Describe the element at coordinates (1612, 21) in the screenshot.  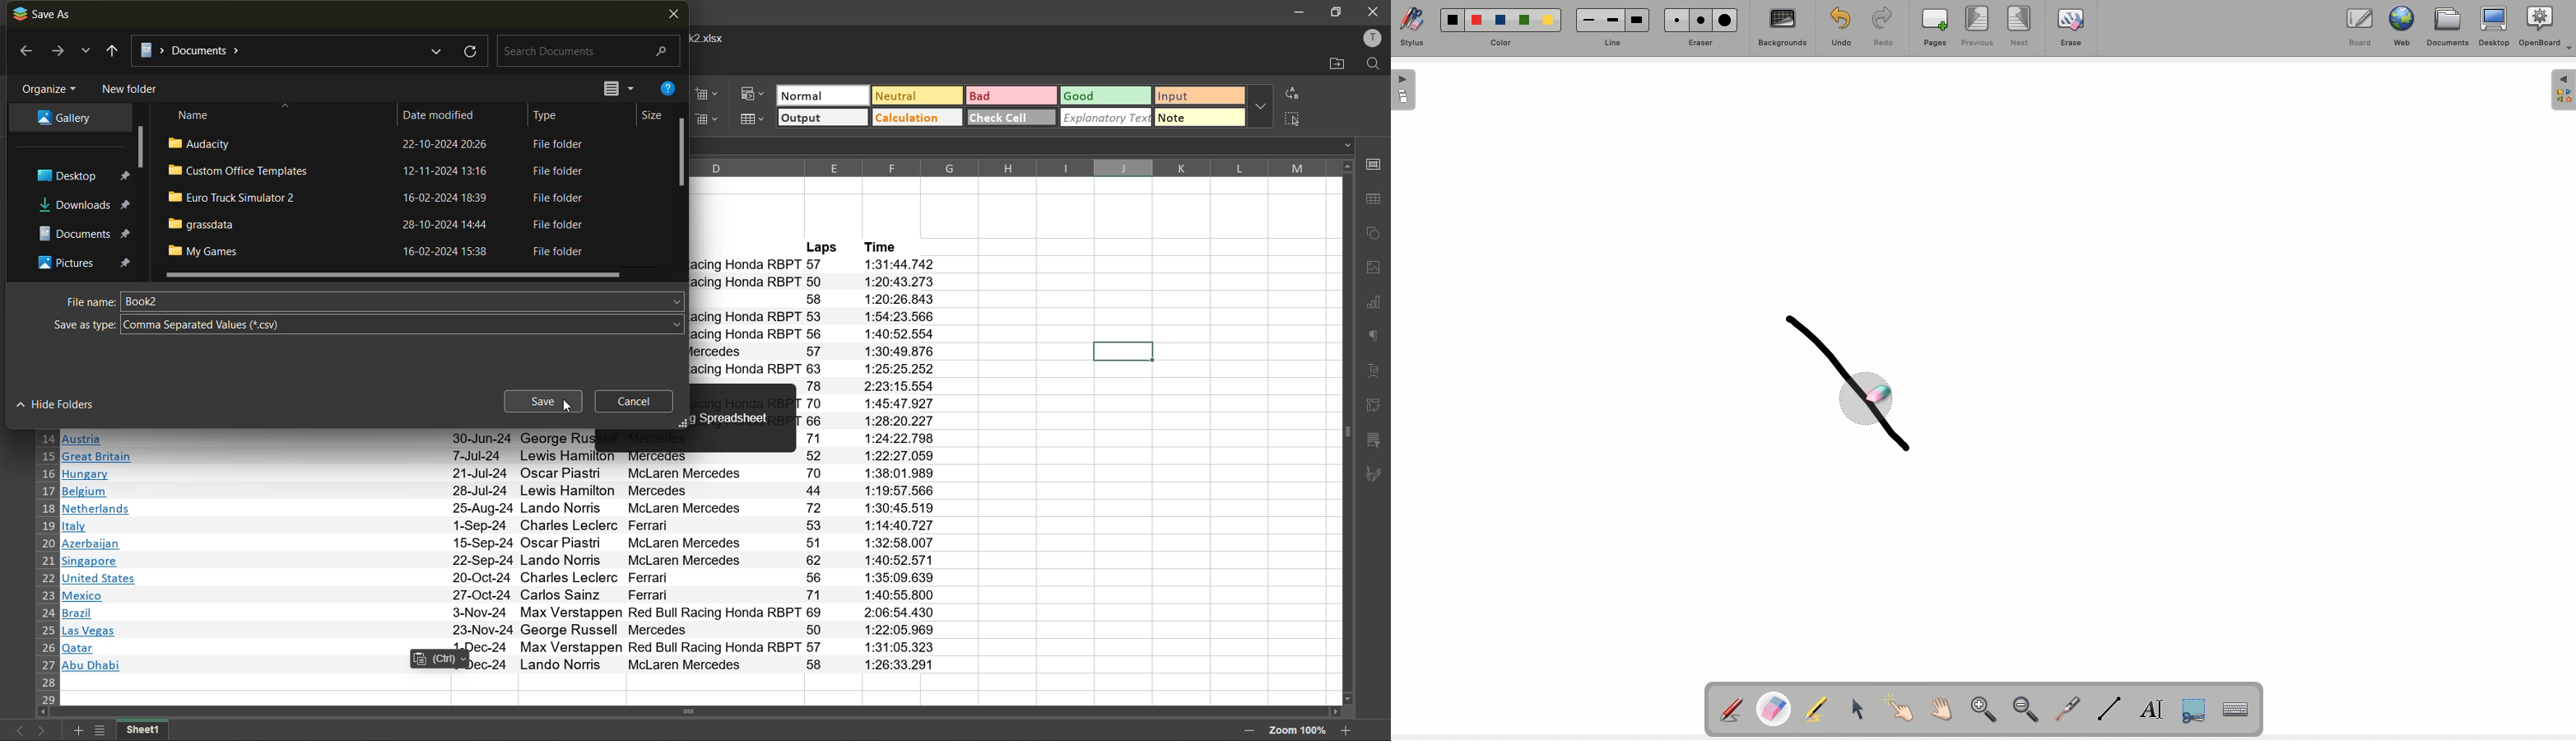
I see `Medium` at that location.